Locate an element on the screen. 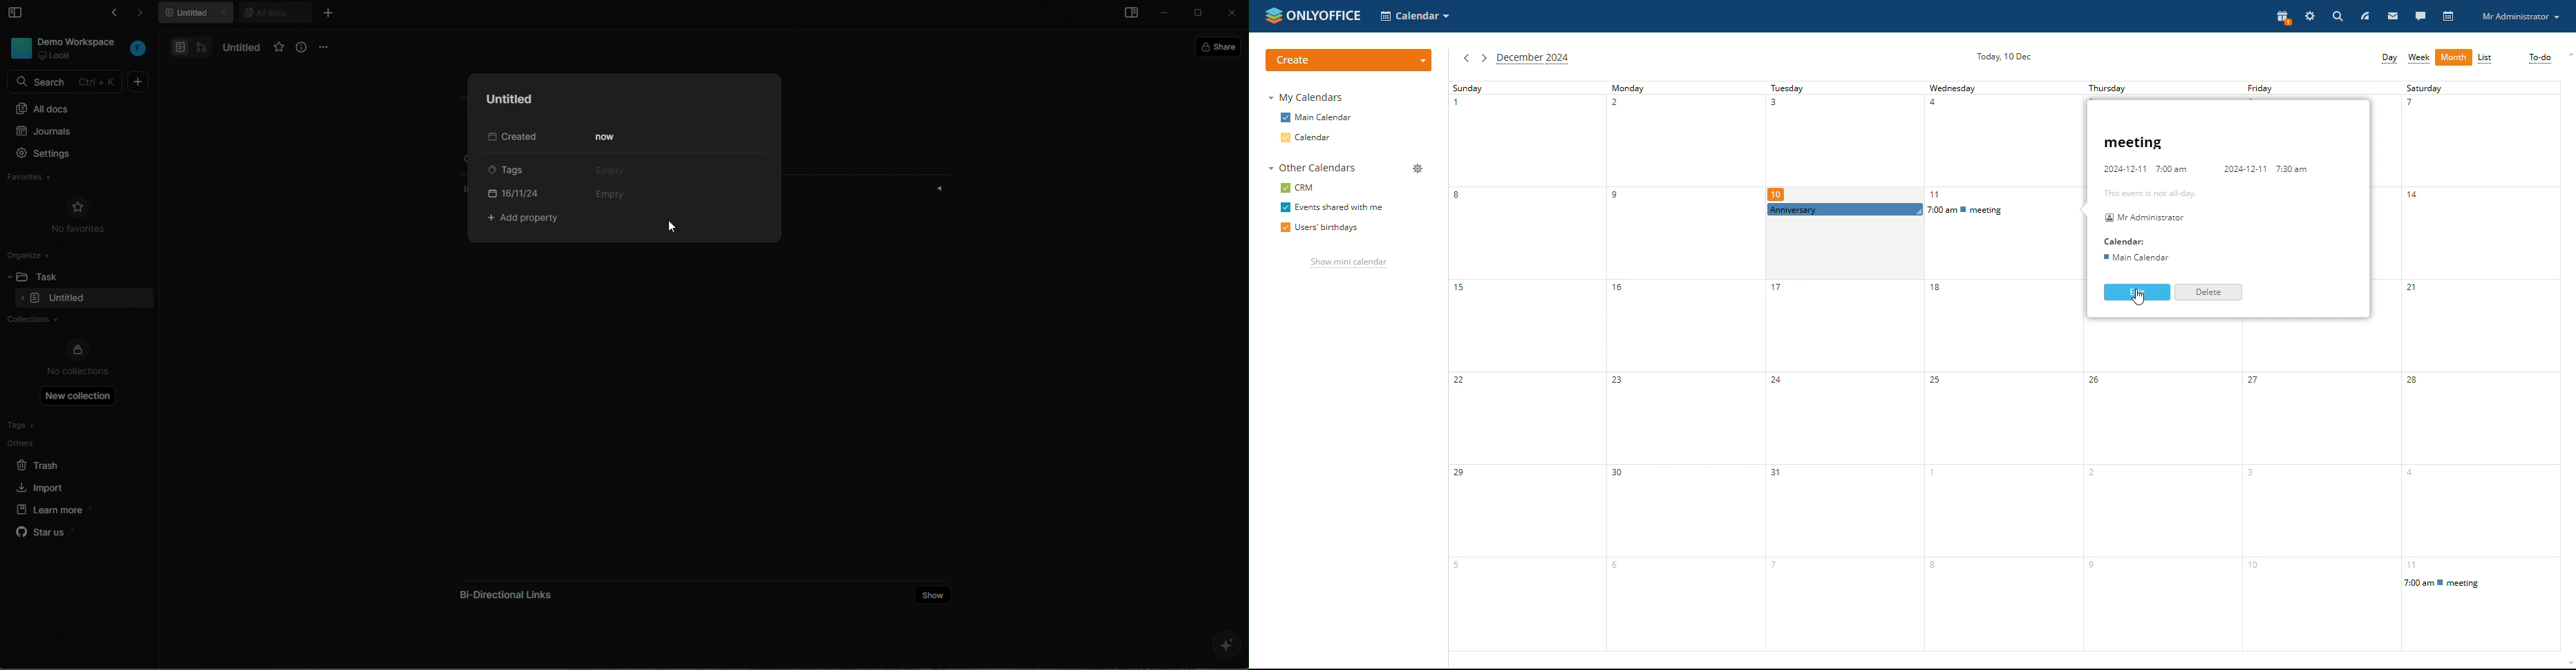  forward is located at coordinates (146, 15).